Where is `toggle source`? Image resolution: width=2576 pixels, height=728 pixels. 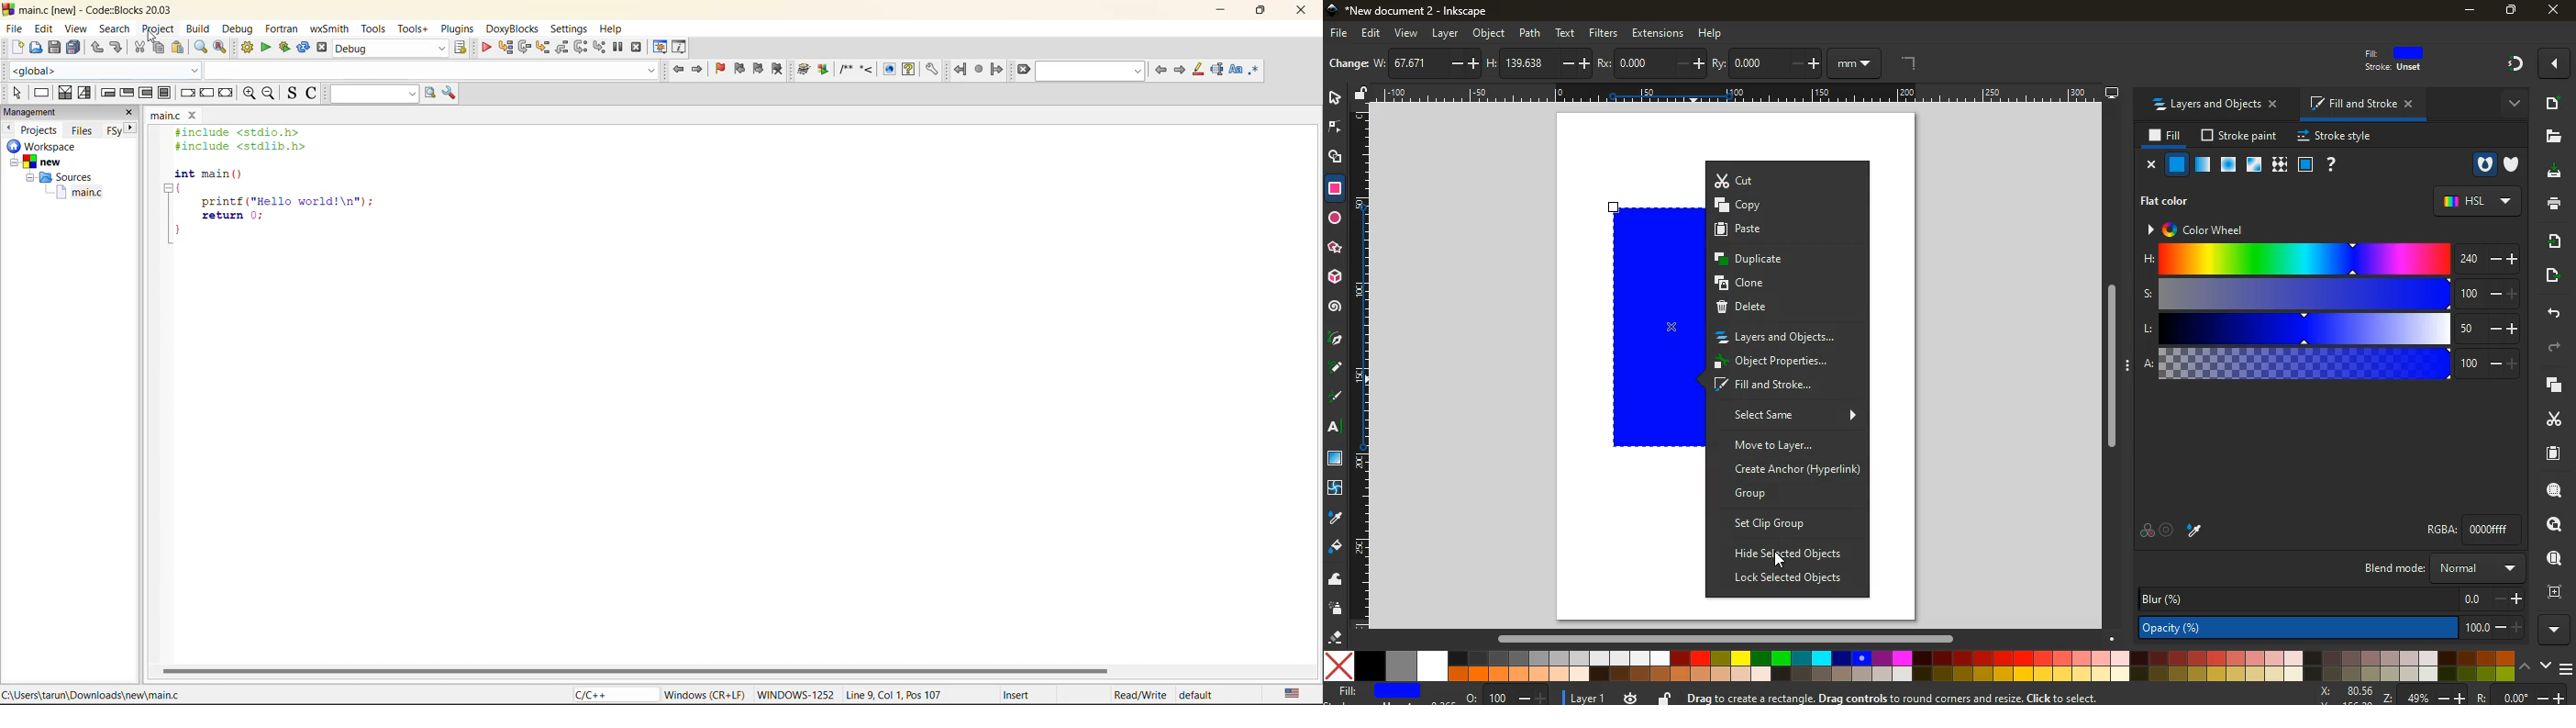
toggle source is located at coordinates (293, 94).